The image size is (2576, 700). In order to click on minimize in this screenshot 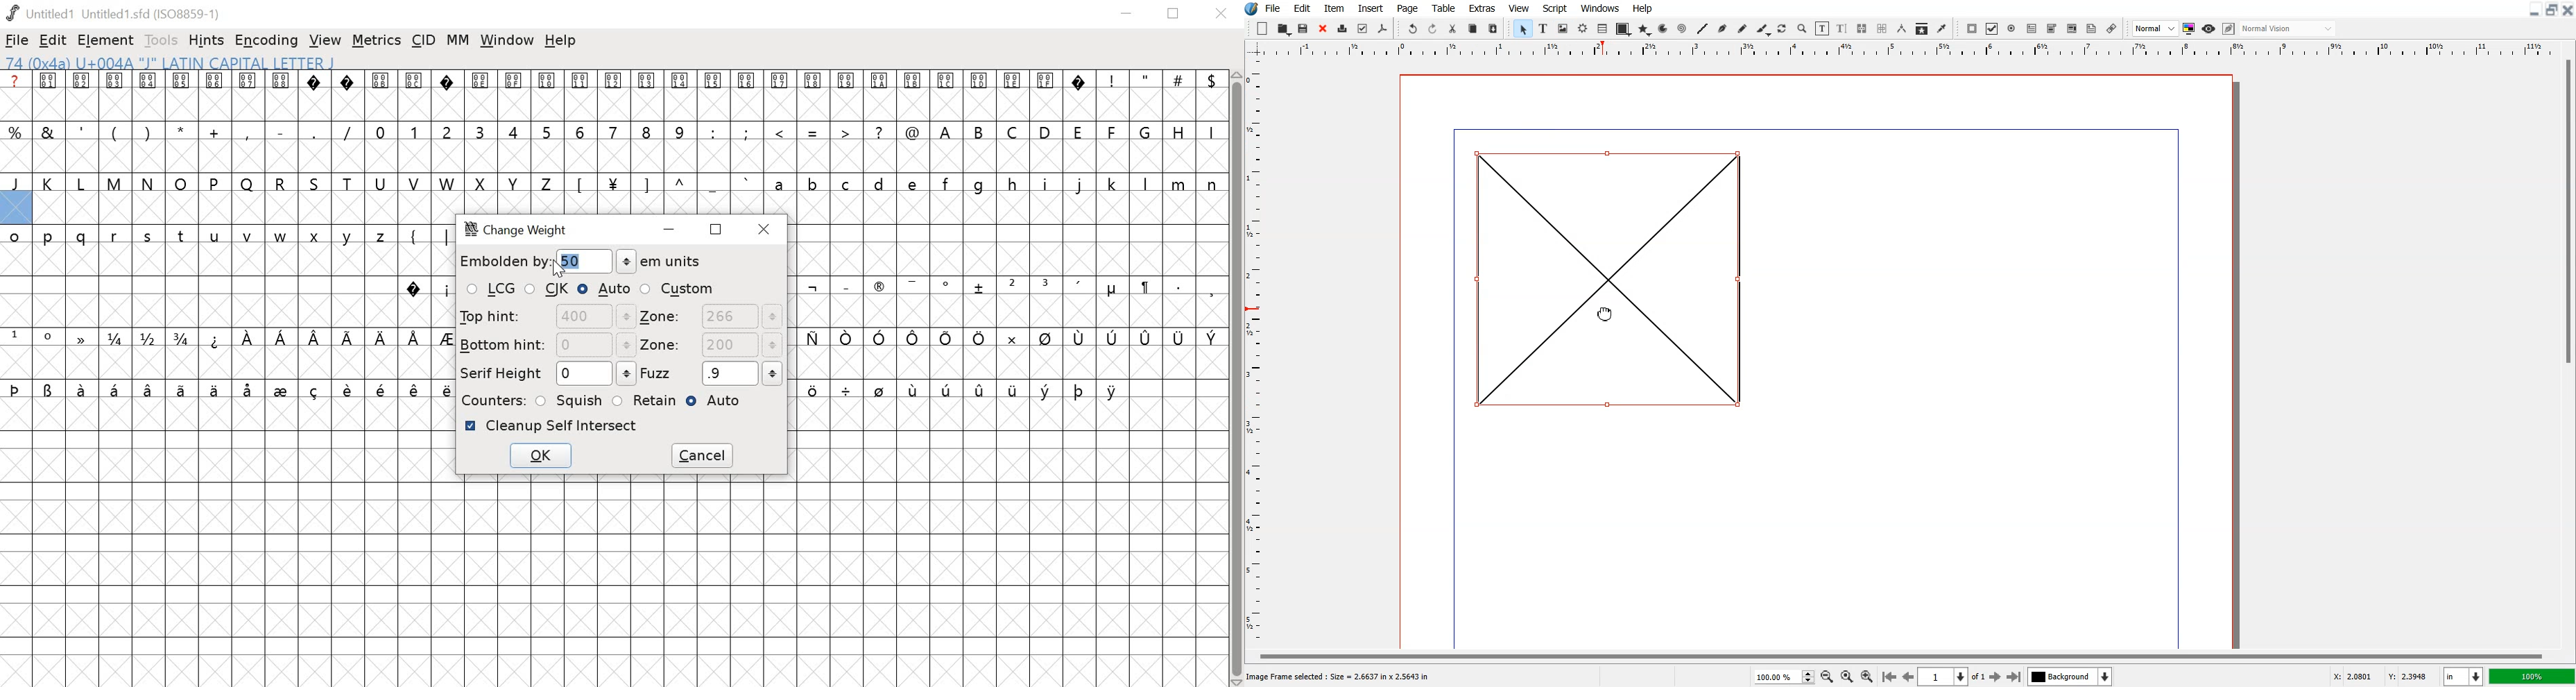, I will do `click(1126, 14)`.